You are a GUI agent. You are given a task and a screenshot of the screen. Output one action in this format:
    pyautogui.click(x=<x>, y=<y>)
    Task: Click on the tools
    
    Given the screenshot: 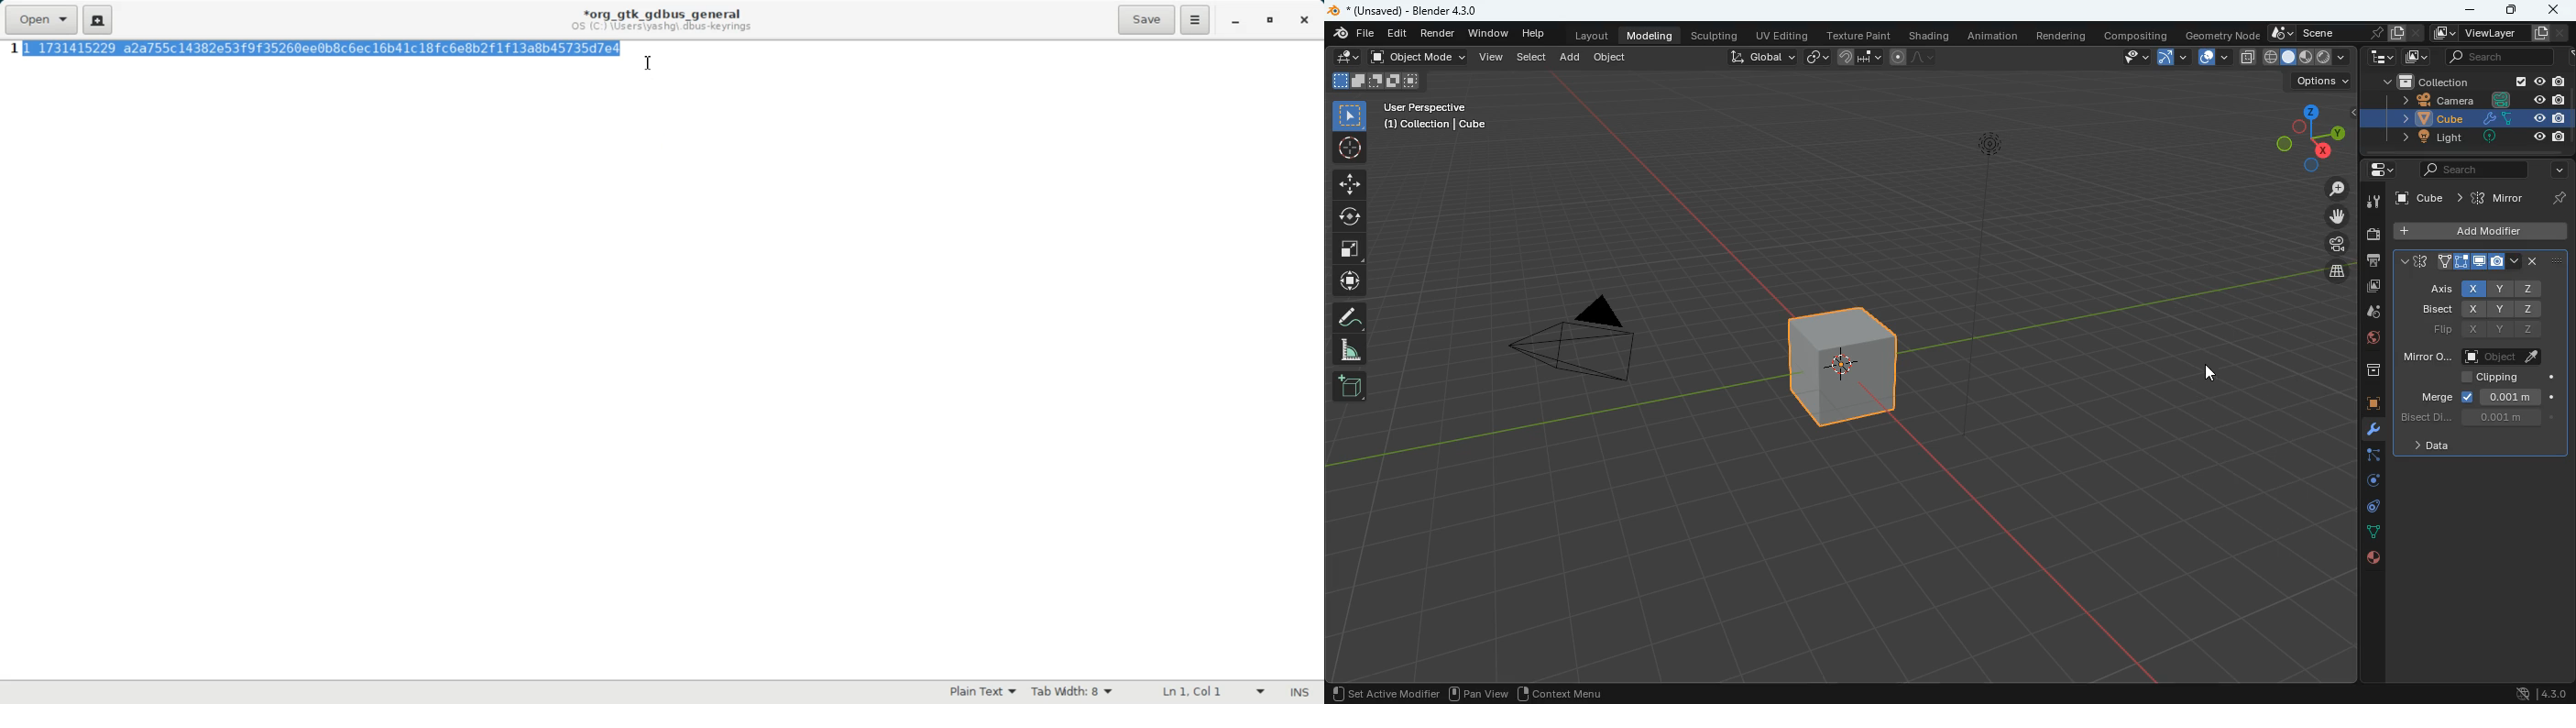 What is the action you would take?
    pyautogui.click(x=2373, y=204)
    